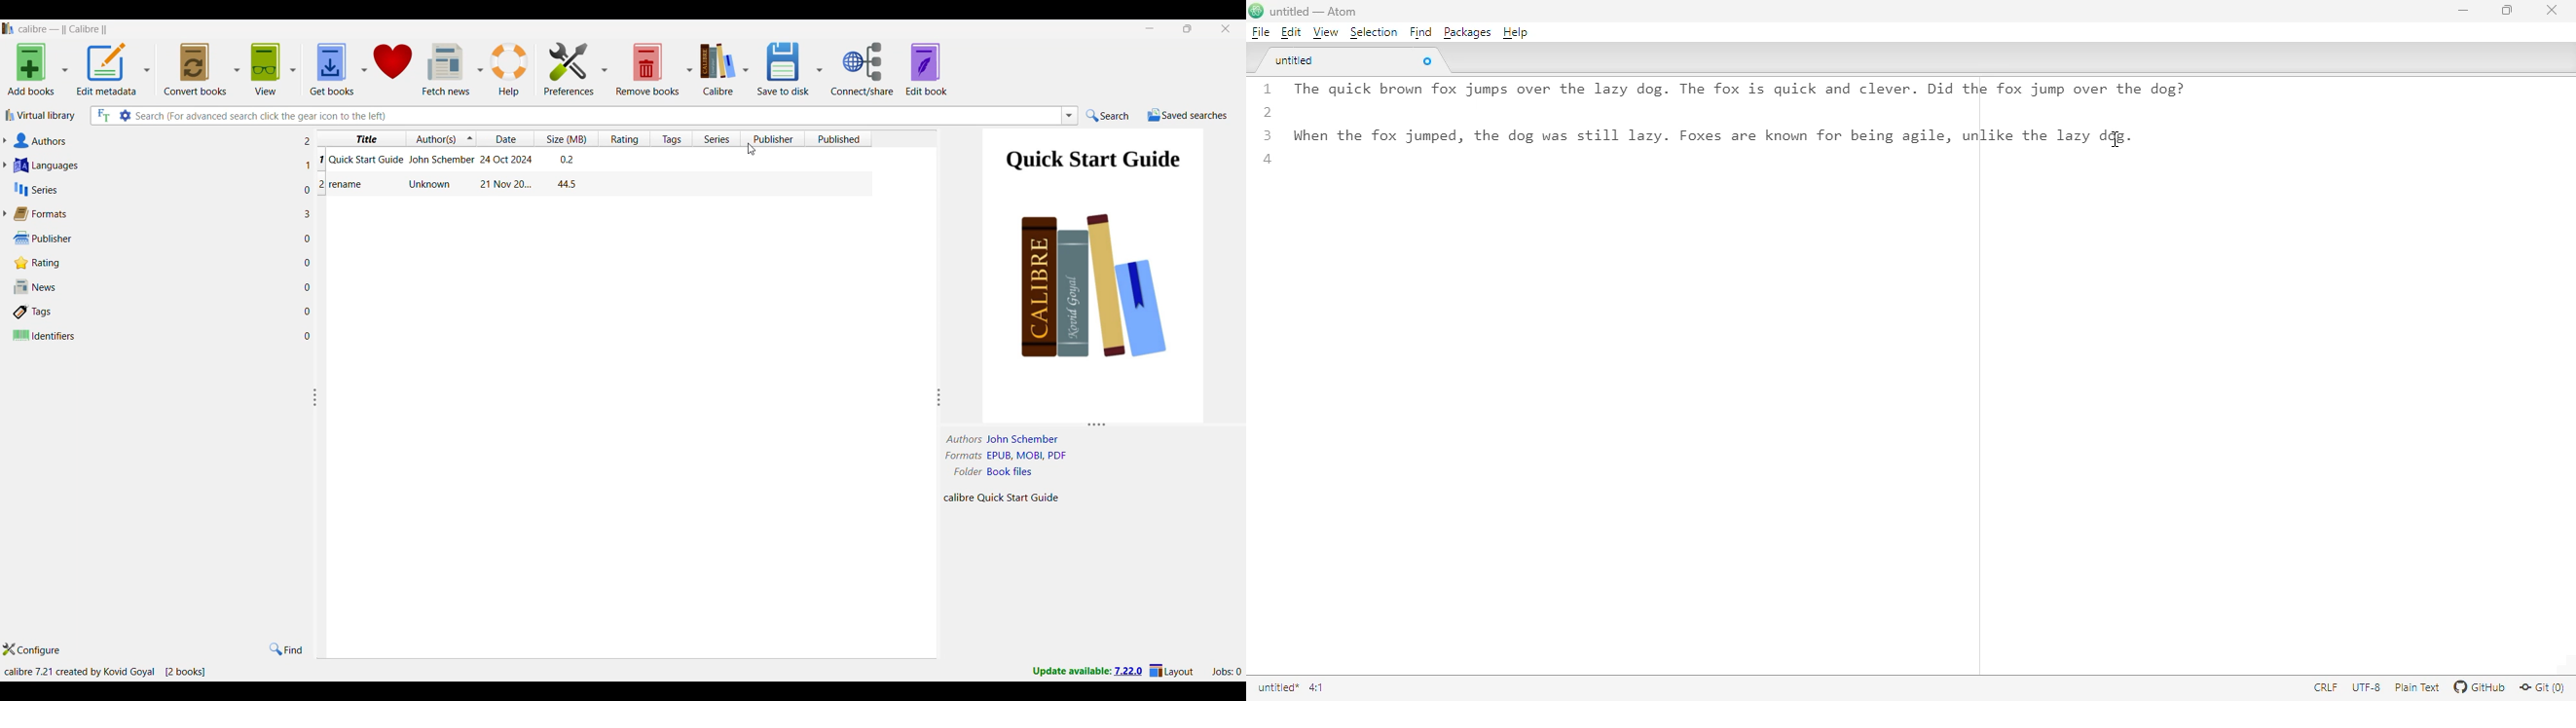 This screenshot has height=728, width=2576. Describe the element at coordinates (154, 165) in the screenshot. I see `Languages` at that location.